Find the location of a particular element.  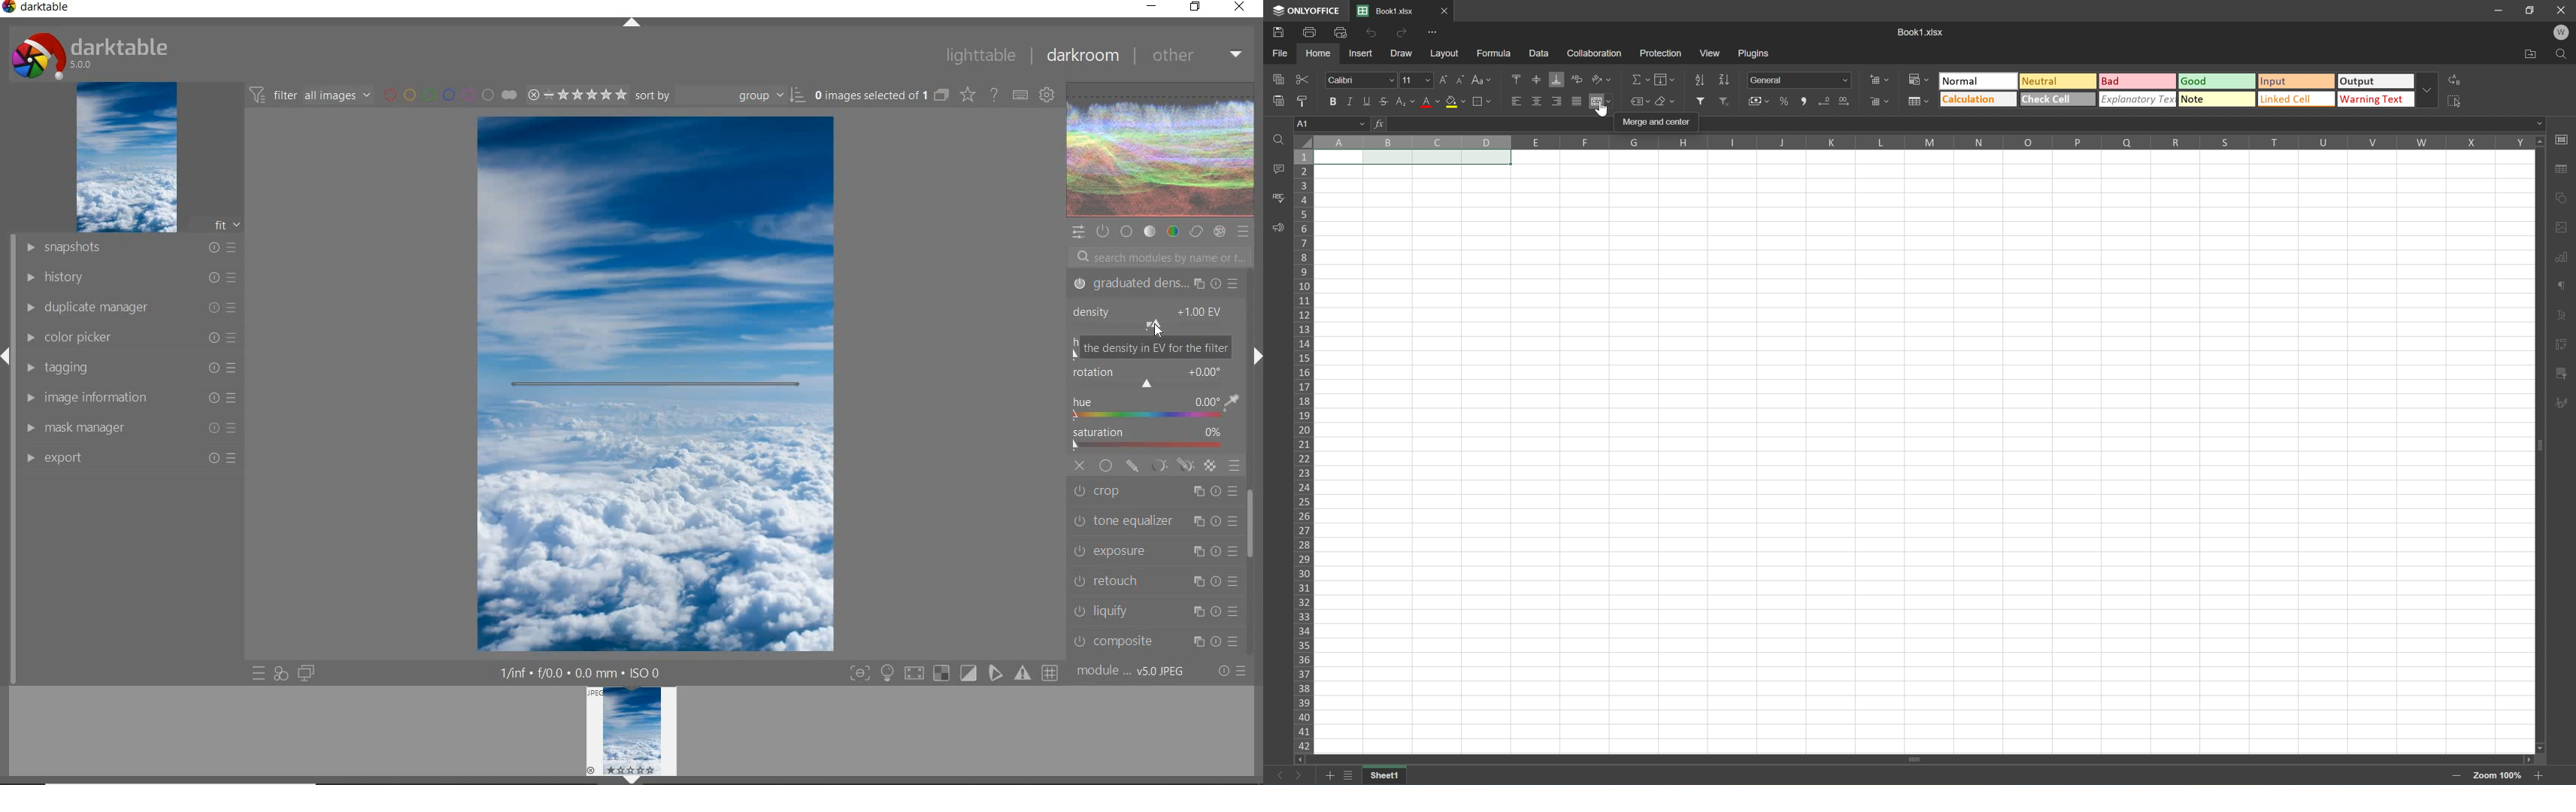

Align right is located at coordinates (1556, 103).